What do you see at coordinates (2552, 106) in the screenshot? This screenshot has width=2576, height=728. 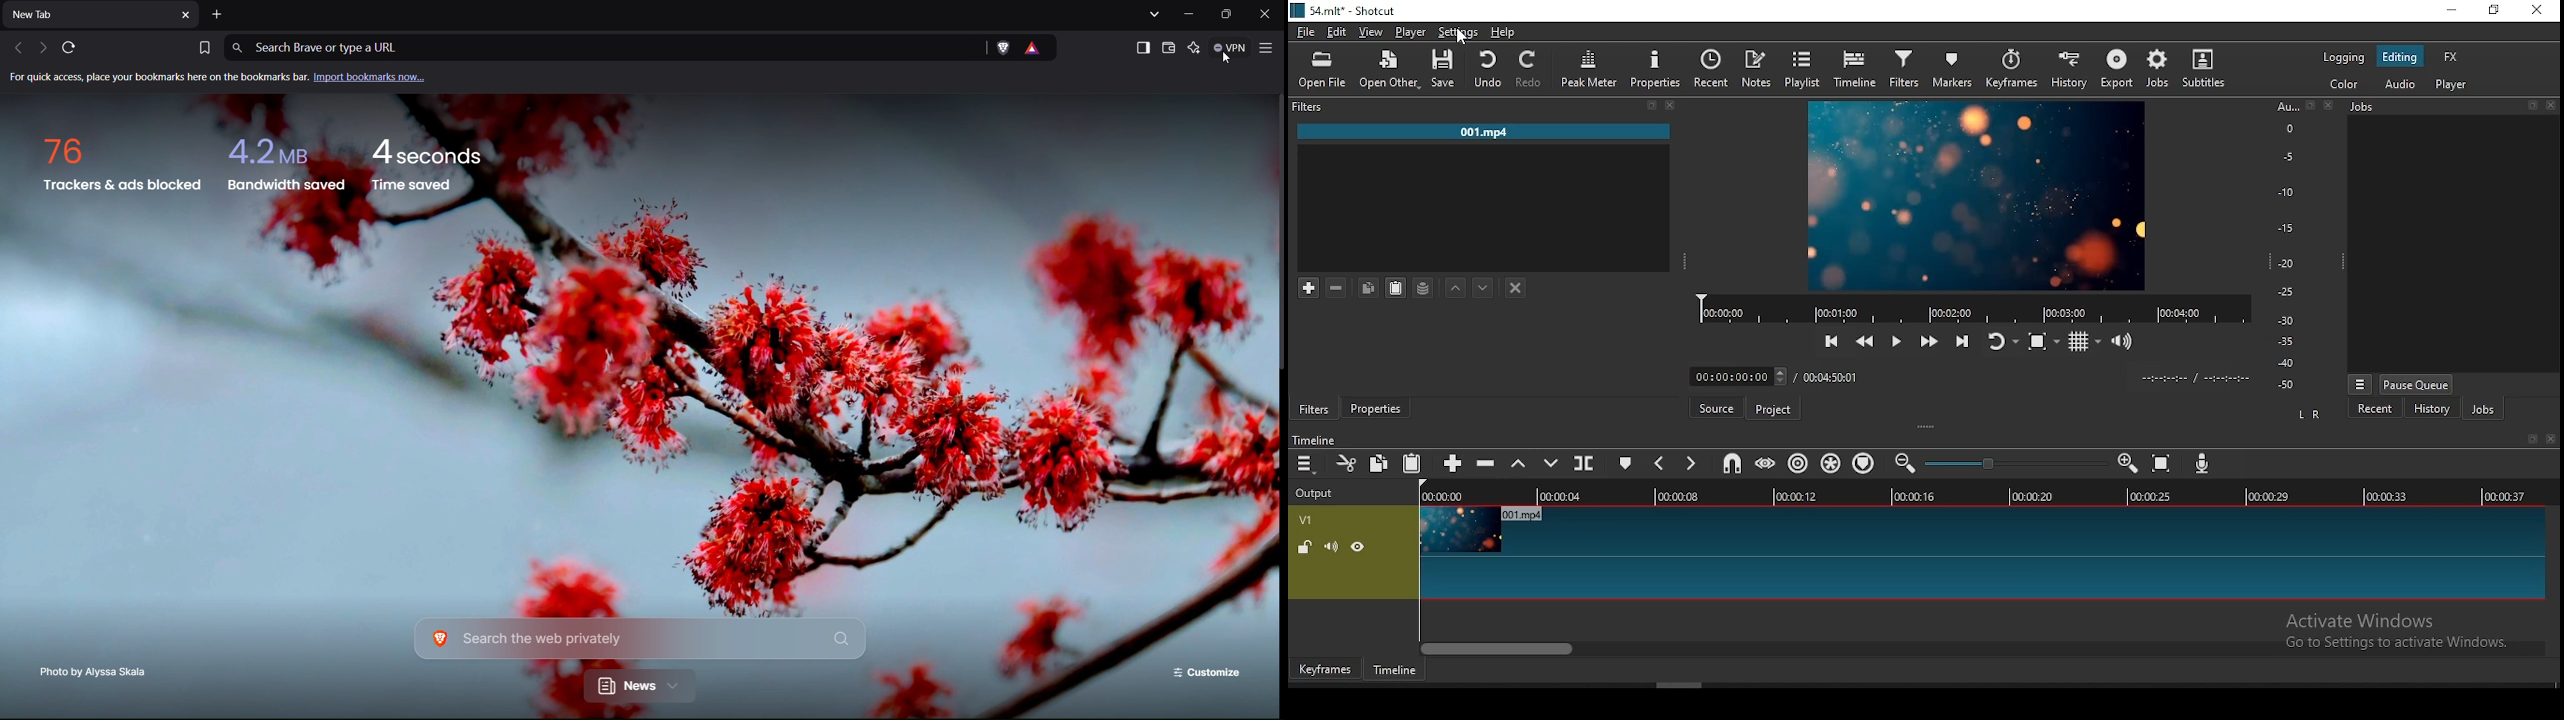 I see `close` at bounding box center [2552, 106].